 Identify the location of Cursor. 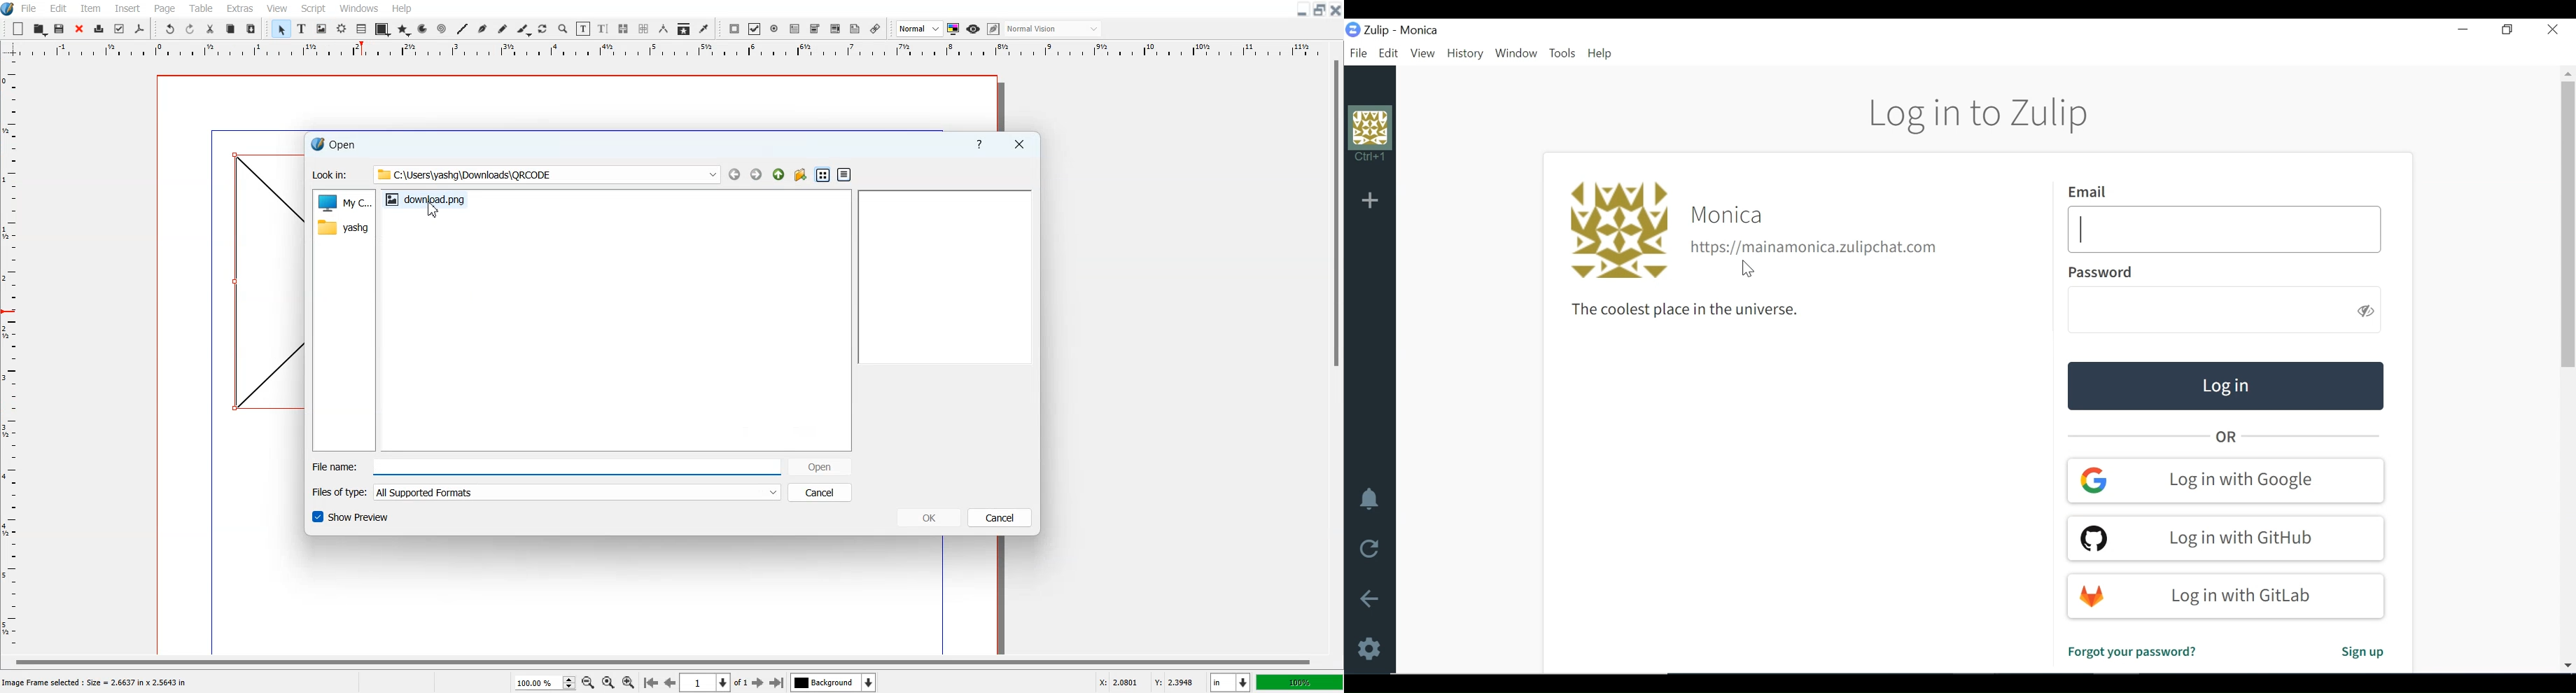
(435, 209).